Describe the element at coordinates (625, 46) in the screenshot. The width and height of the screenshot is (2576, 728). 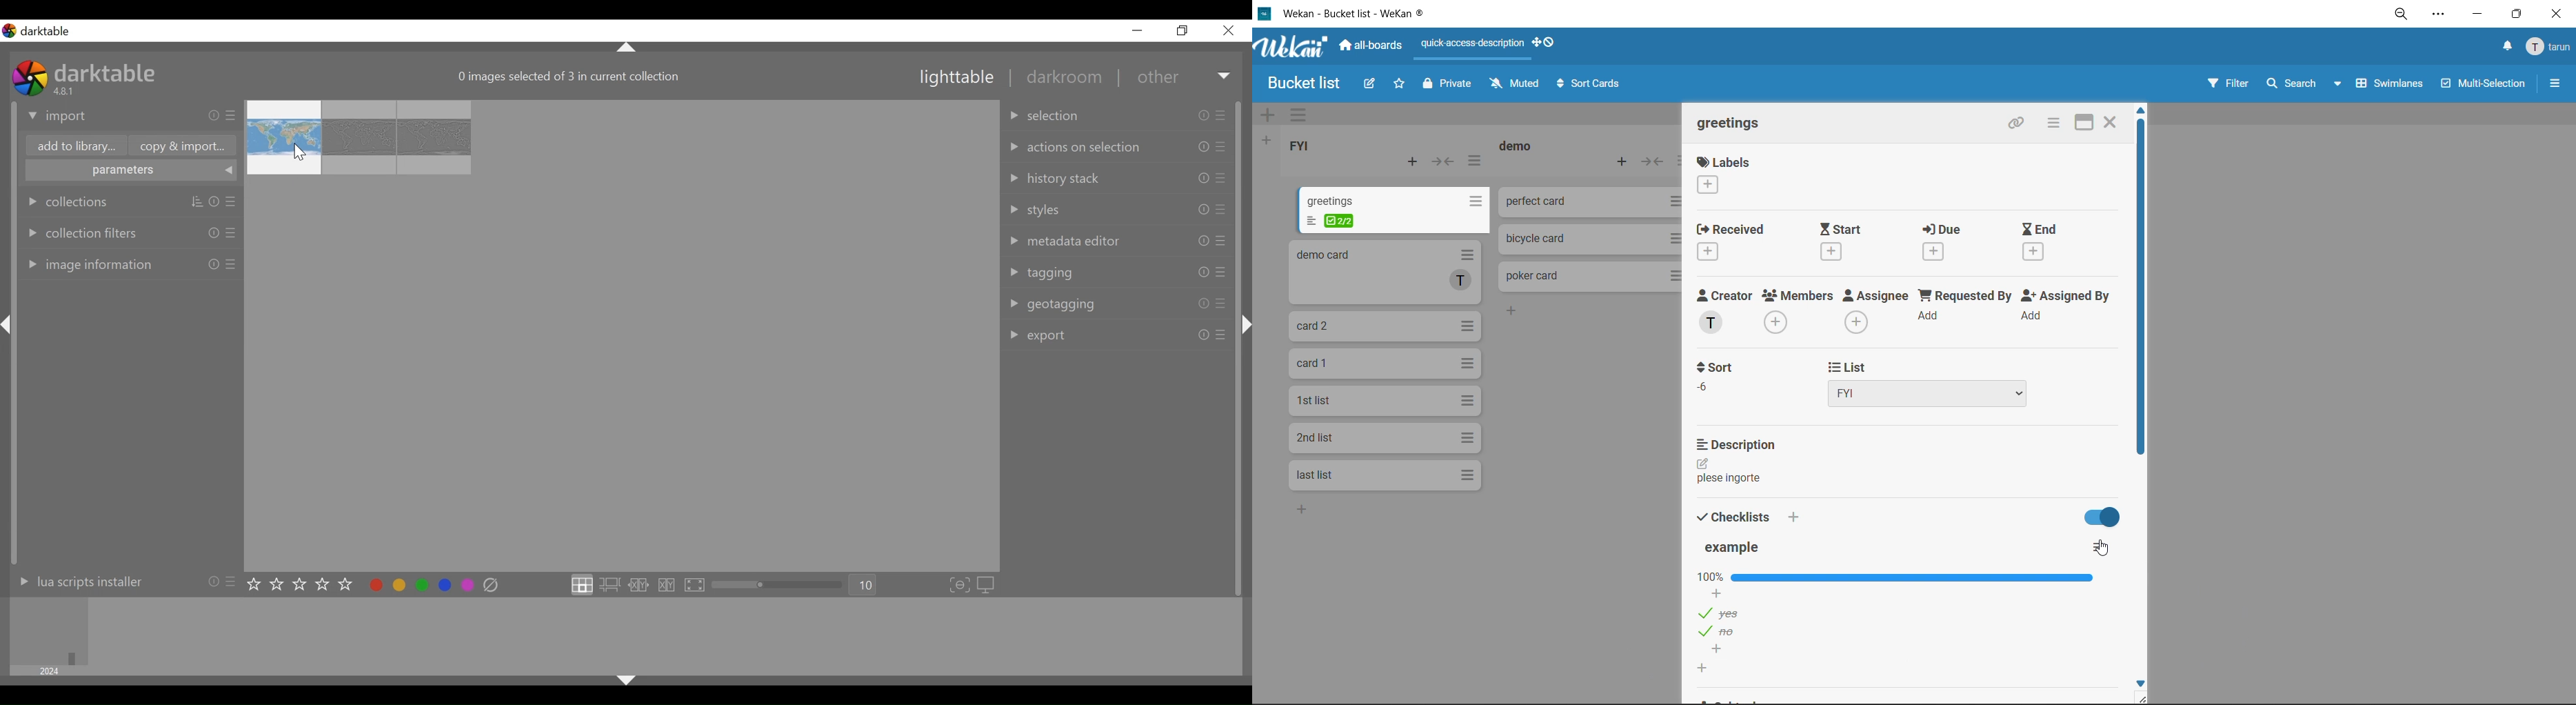
I see `` at that location.